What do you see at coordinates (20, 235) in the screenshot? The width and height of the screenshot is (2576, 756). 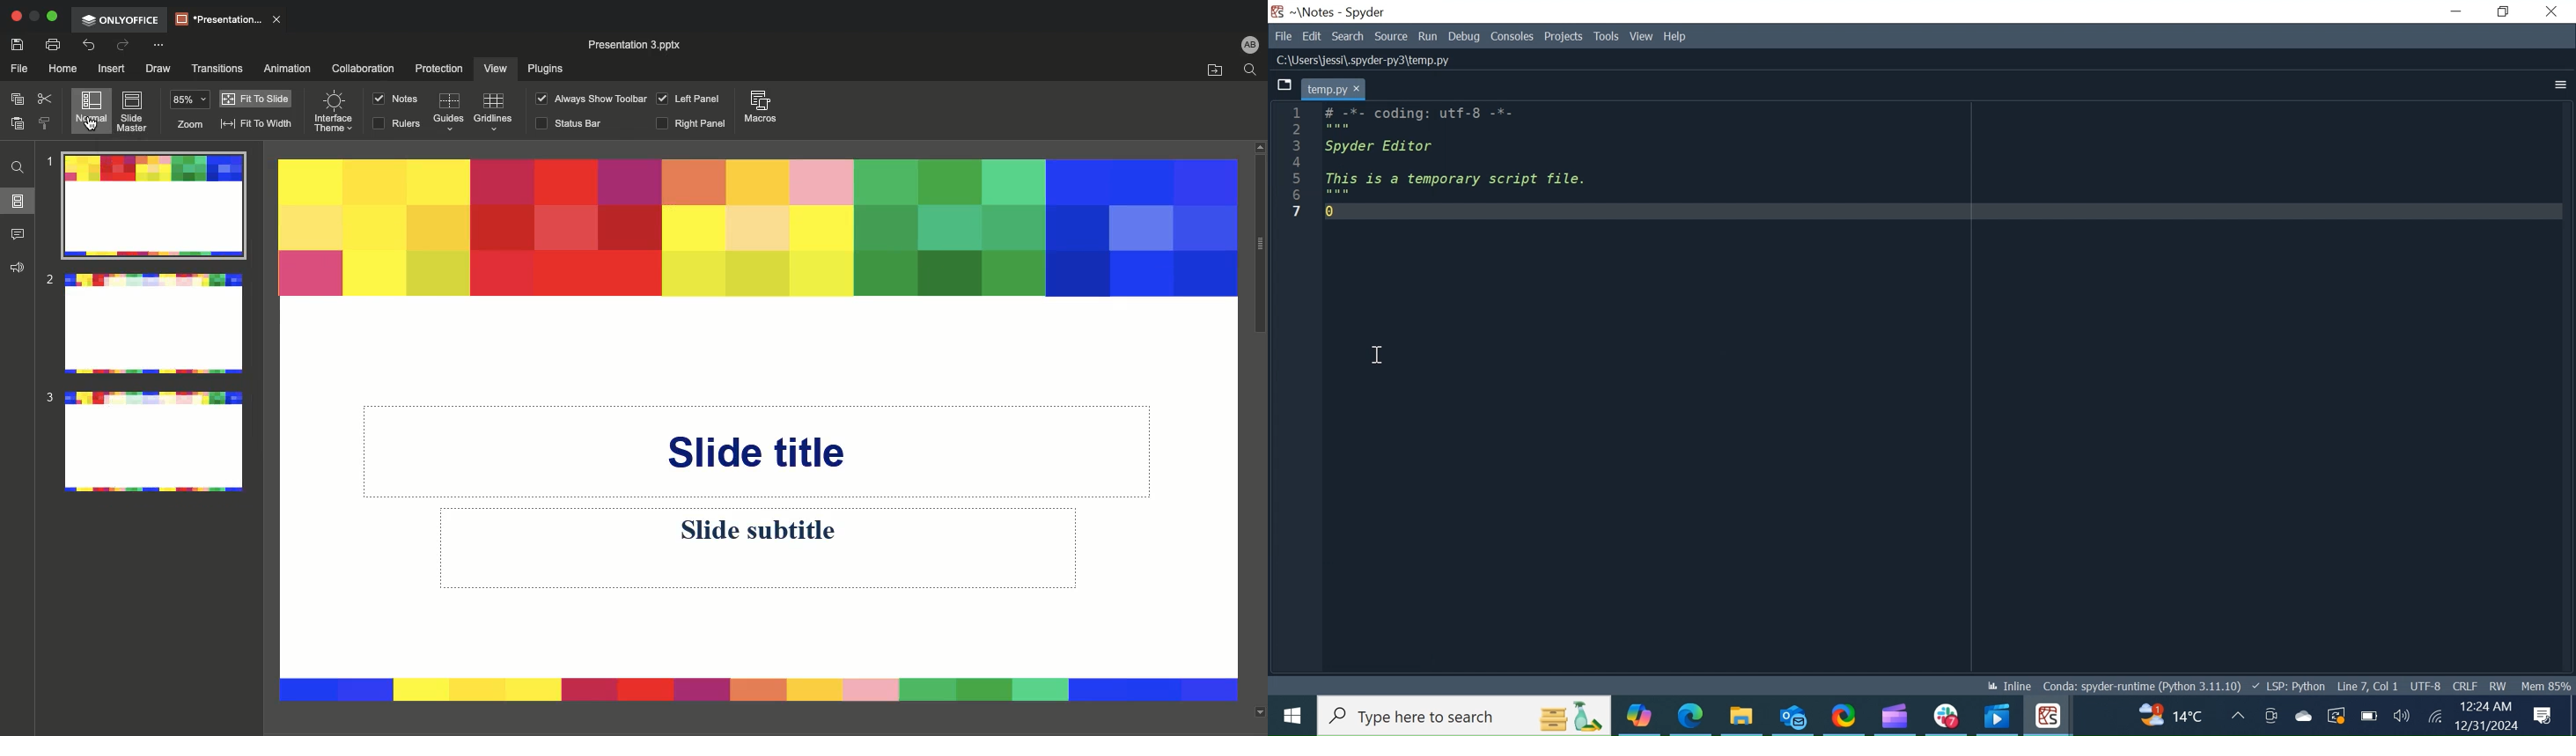 I see `Comments` at bounding box center [20, 235].